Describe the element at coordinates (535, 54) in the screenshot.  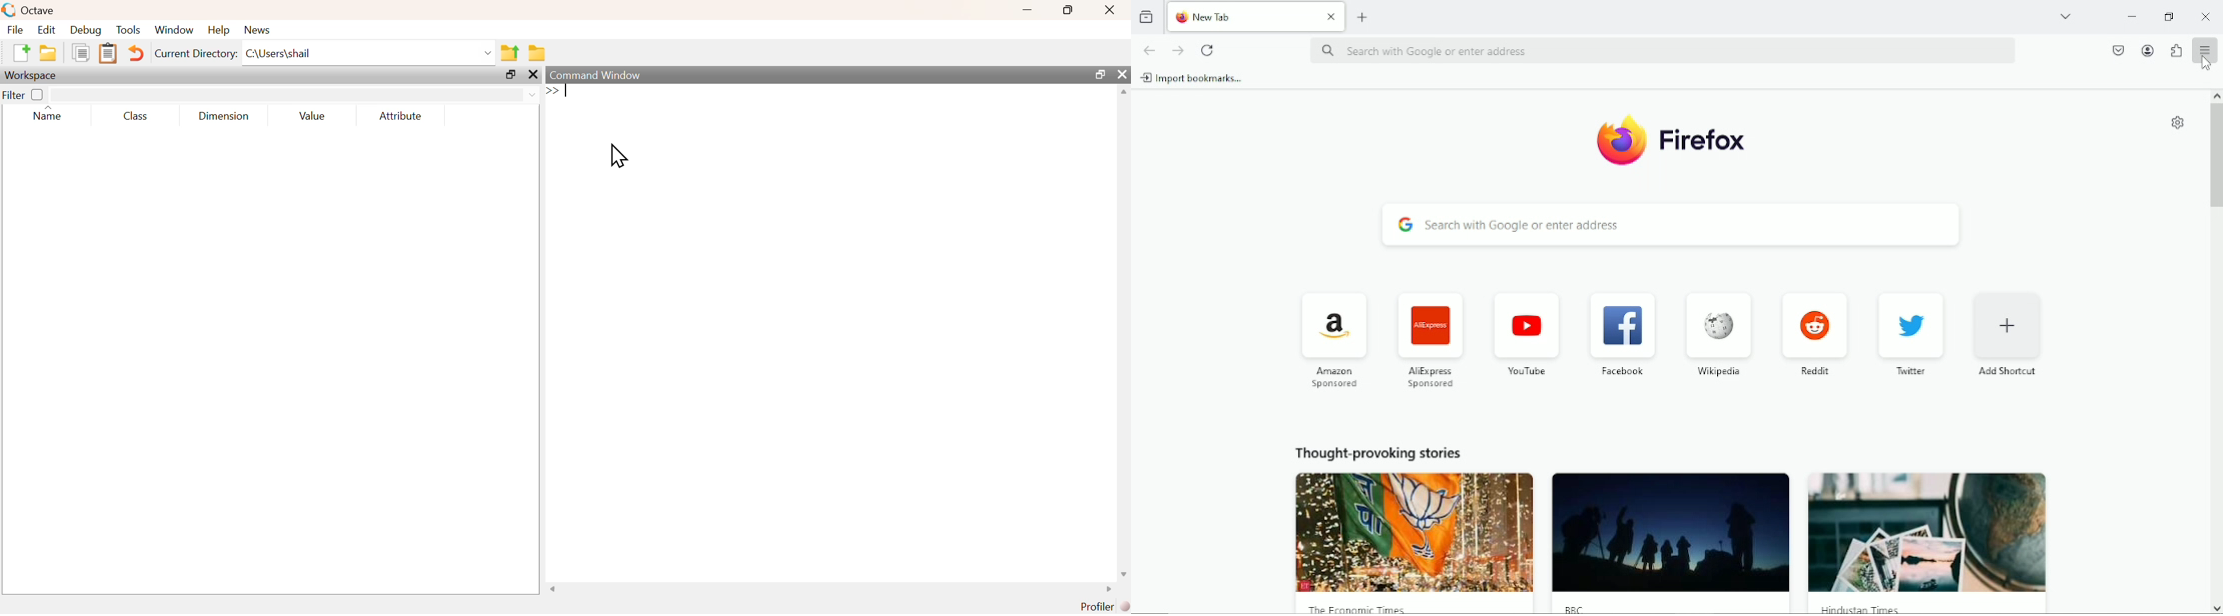
I see `Folder` at that location.